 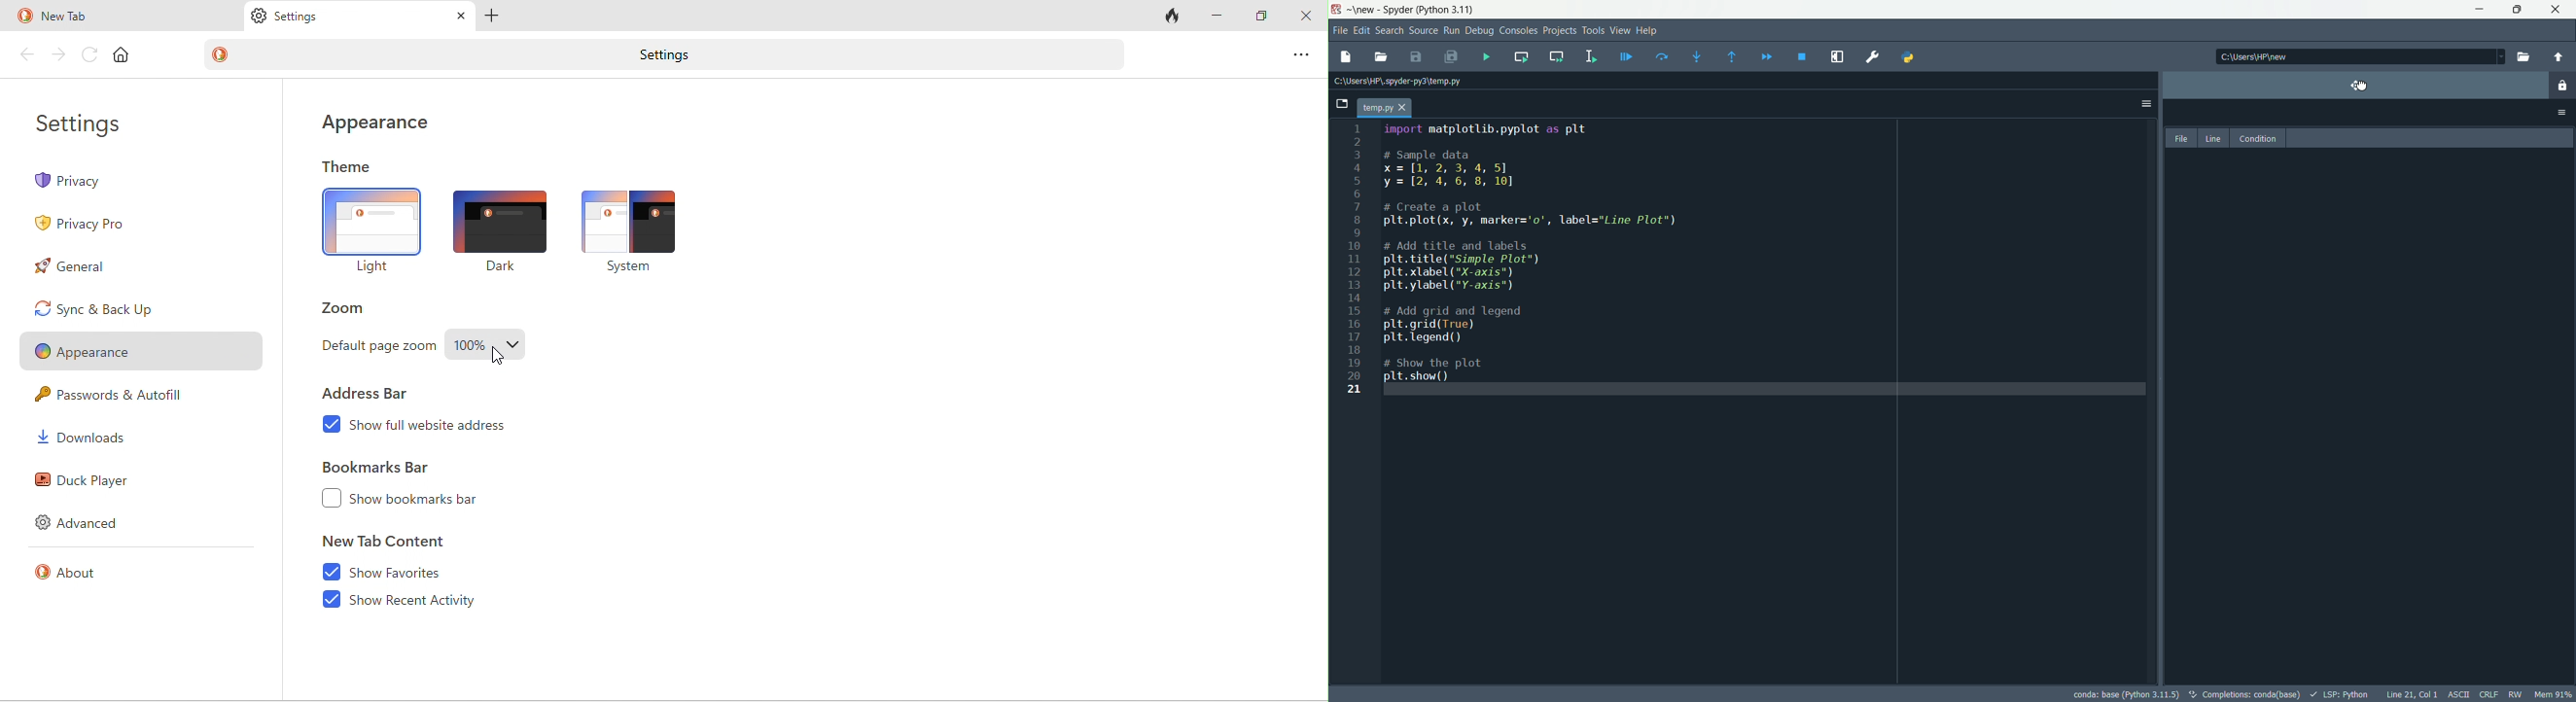 What do you see at coordinates (1390, 31) in the screenshot?
I see `search menu` at bounding box center [1390, 31].